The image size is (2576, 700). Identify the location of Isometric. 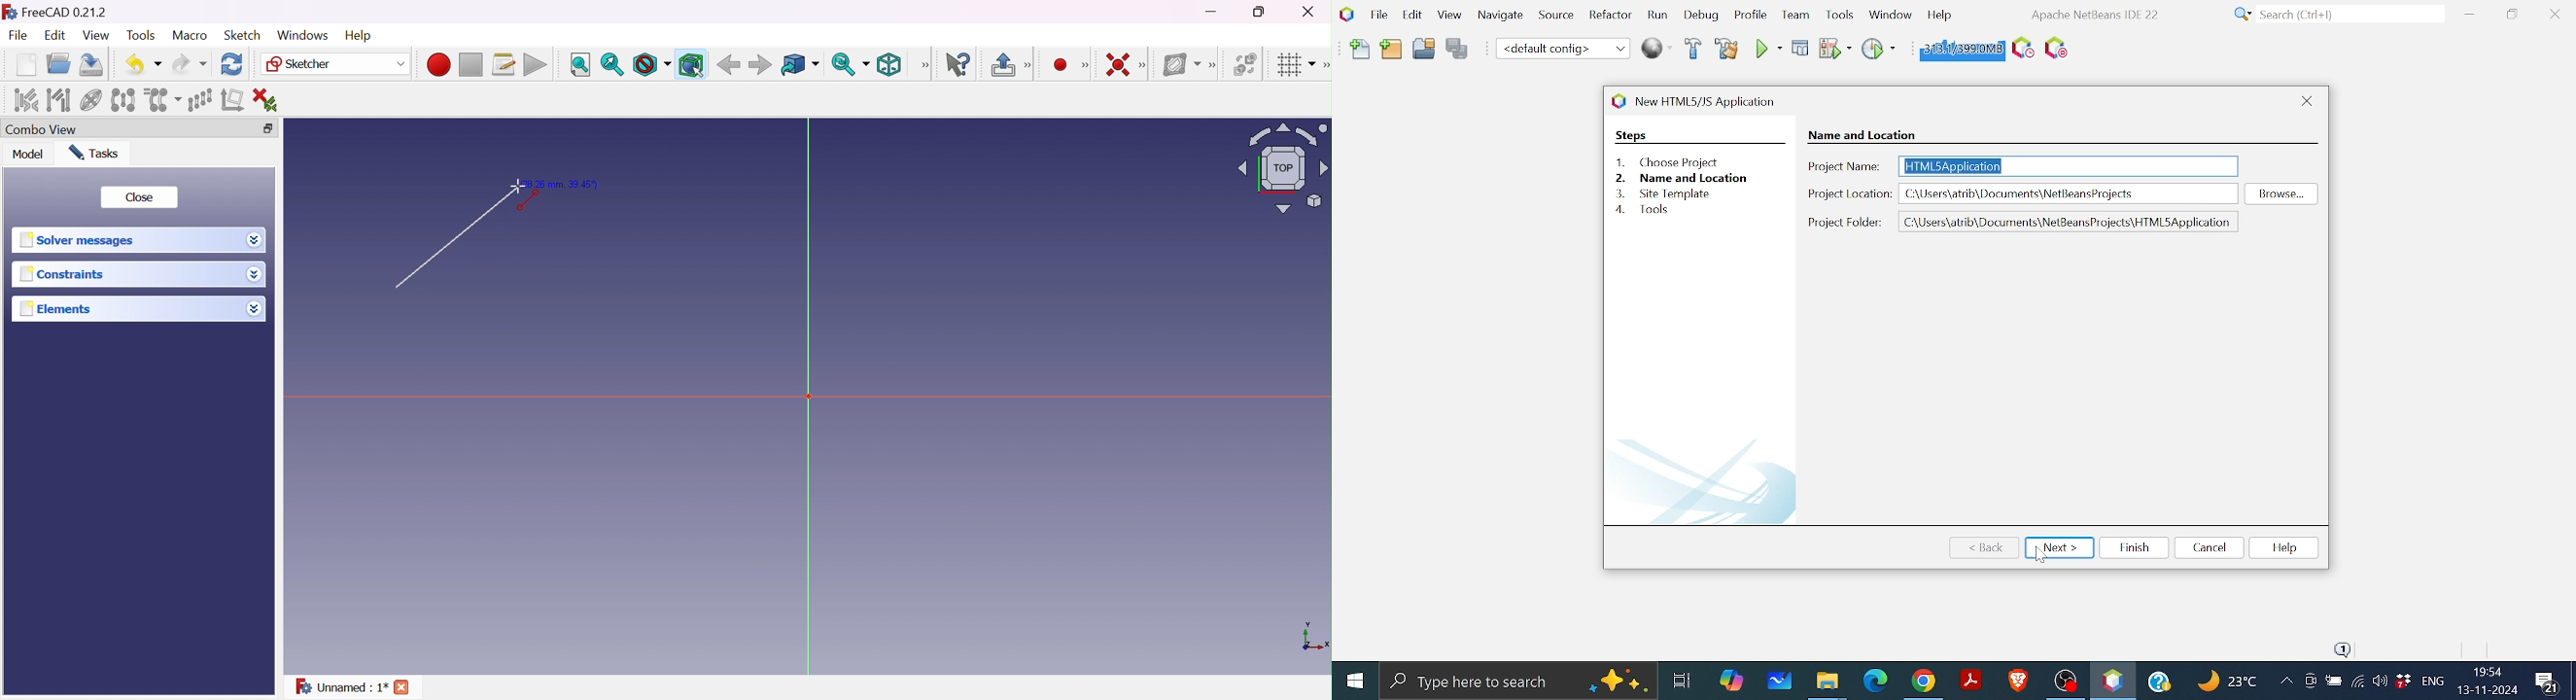
(892, 65).